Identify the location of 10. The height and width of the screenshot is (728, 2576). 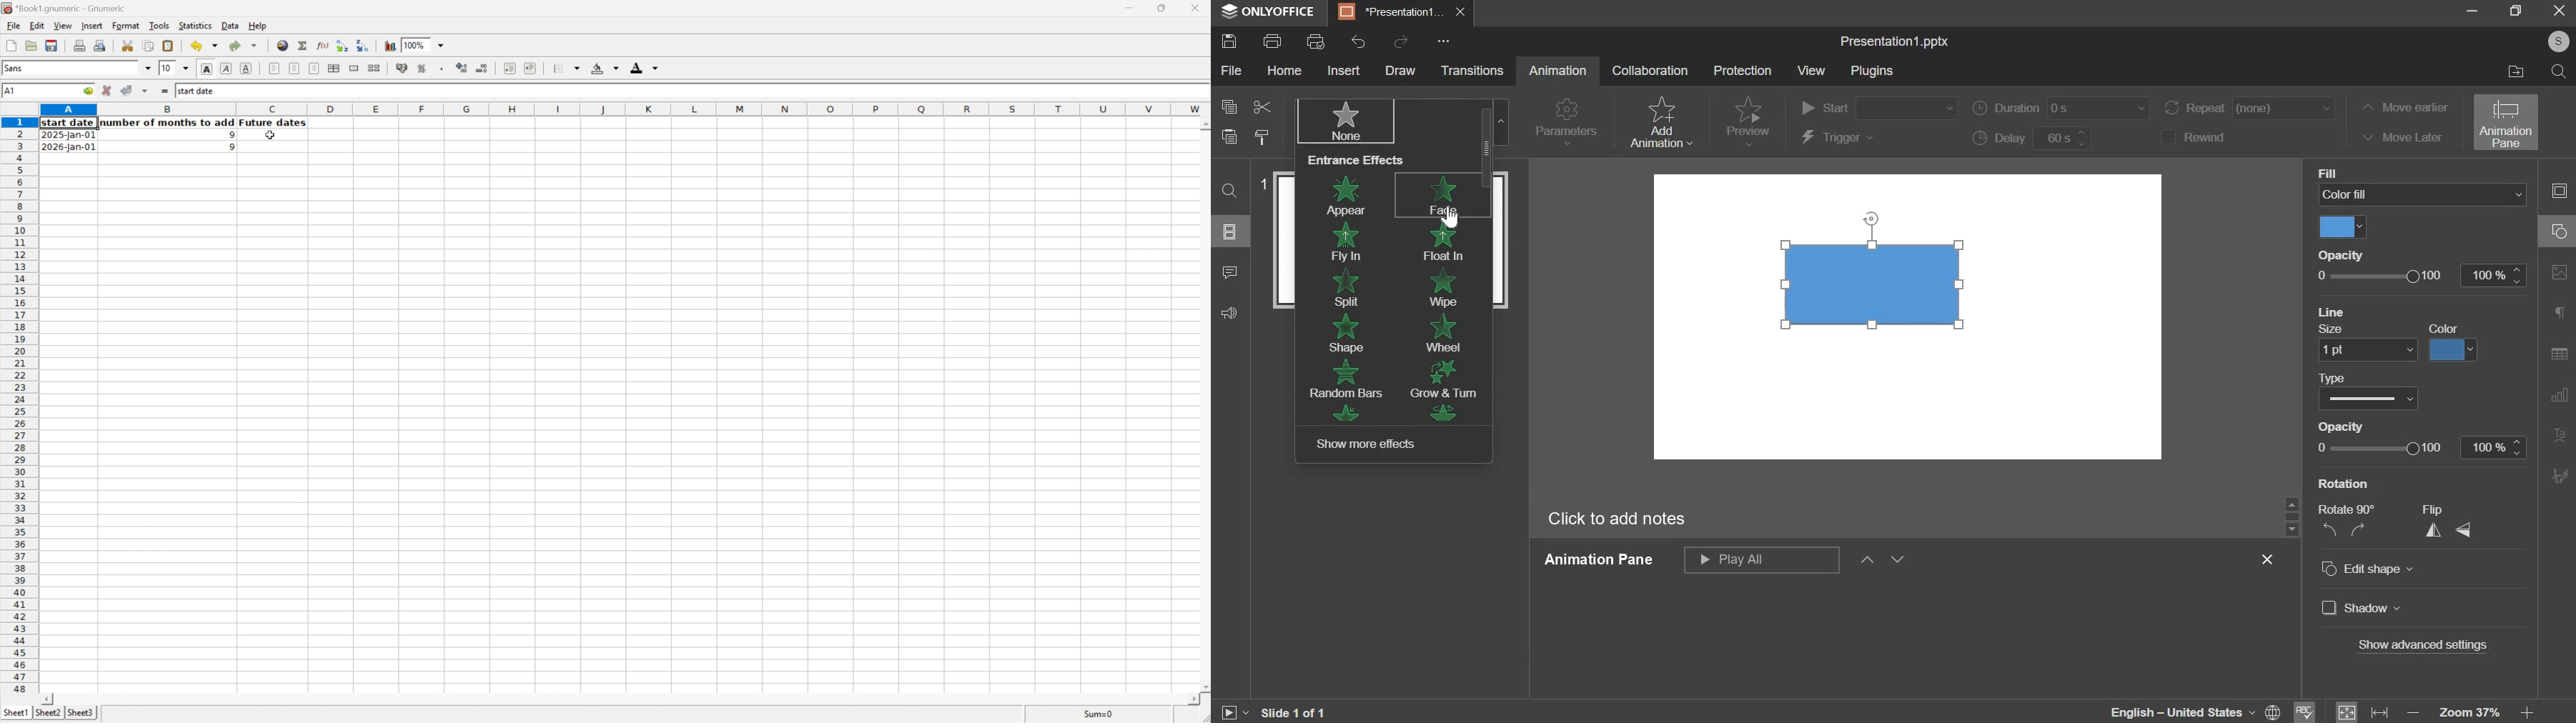
(168, 68).